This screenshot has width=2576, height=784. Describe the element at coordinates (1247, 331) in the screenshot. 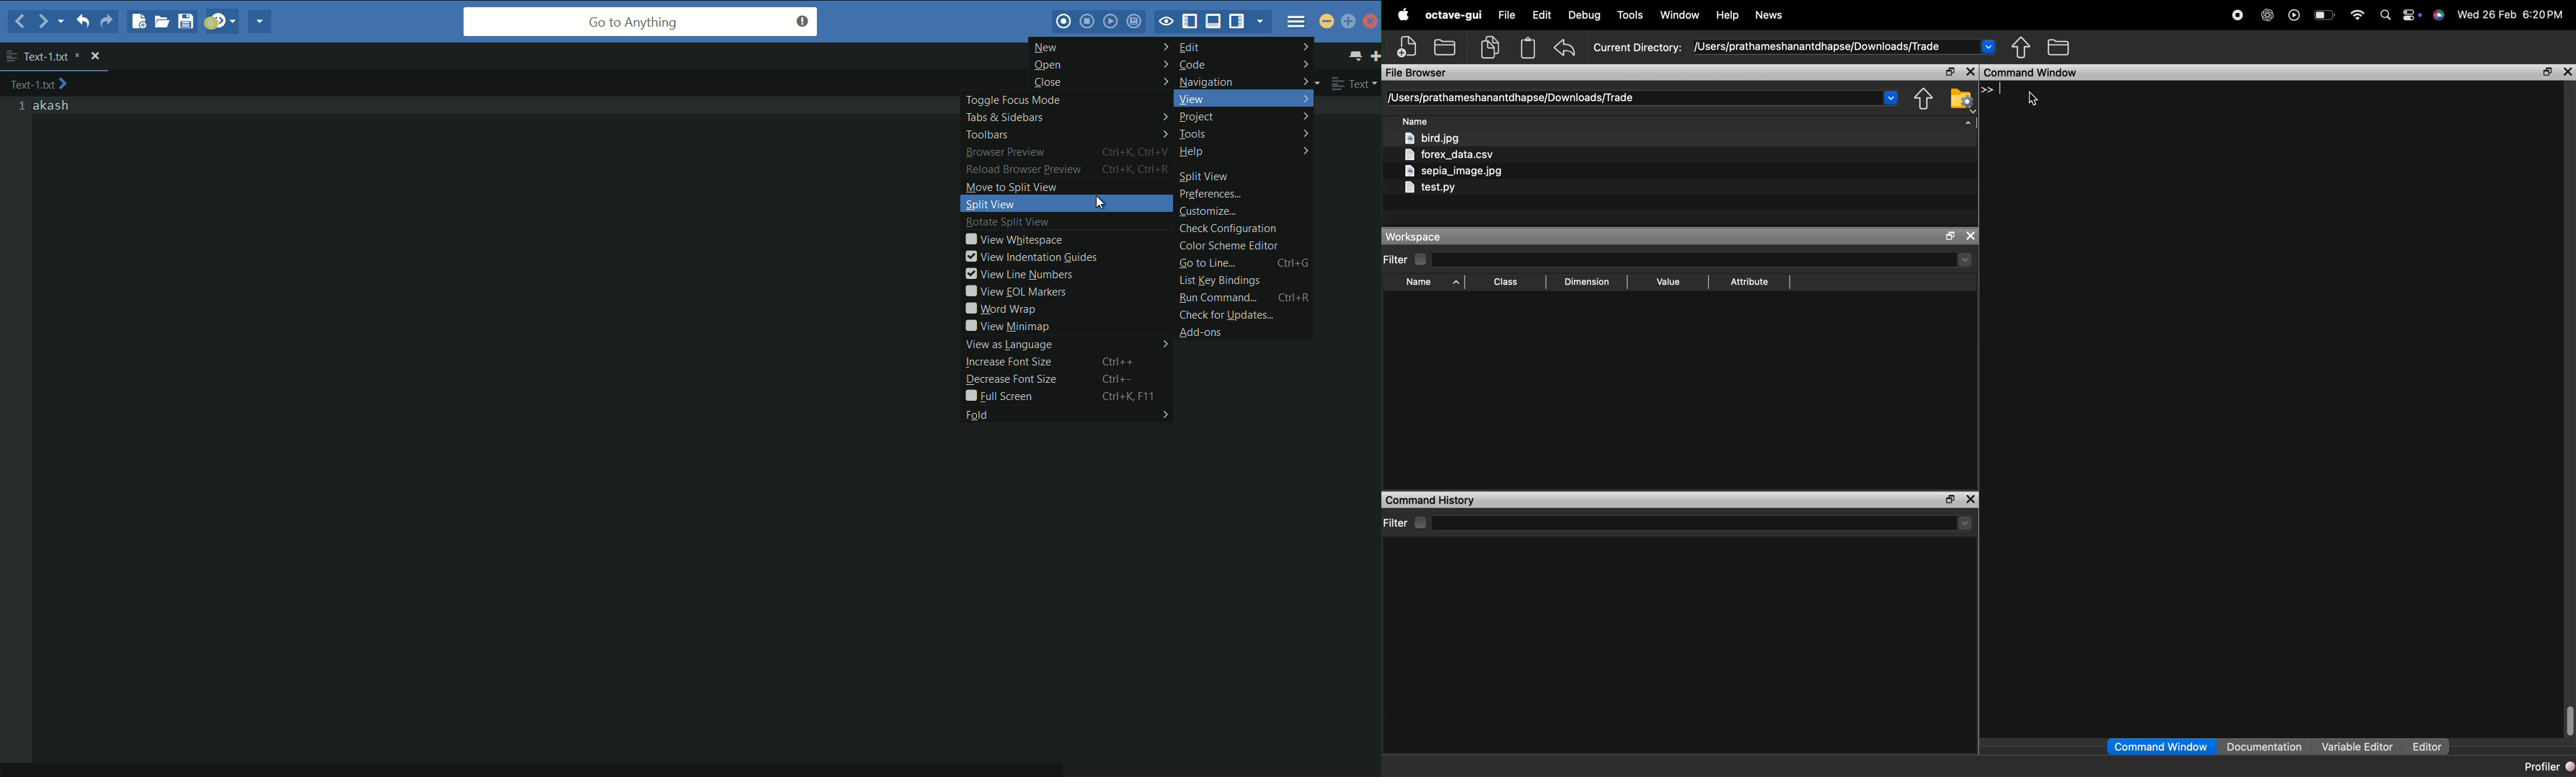

I see `add ons` at that location.